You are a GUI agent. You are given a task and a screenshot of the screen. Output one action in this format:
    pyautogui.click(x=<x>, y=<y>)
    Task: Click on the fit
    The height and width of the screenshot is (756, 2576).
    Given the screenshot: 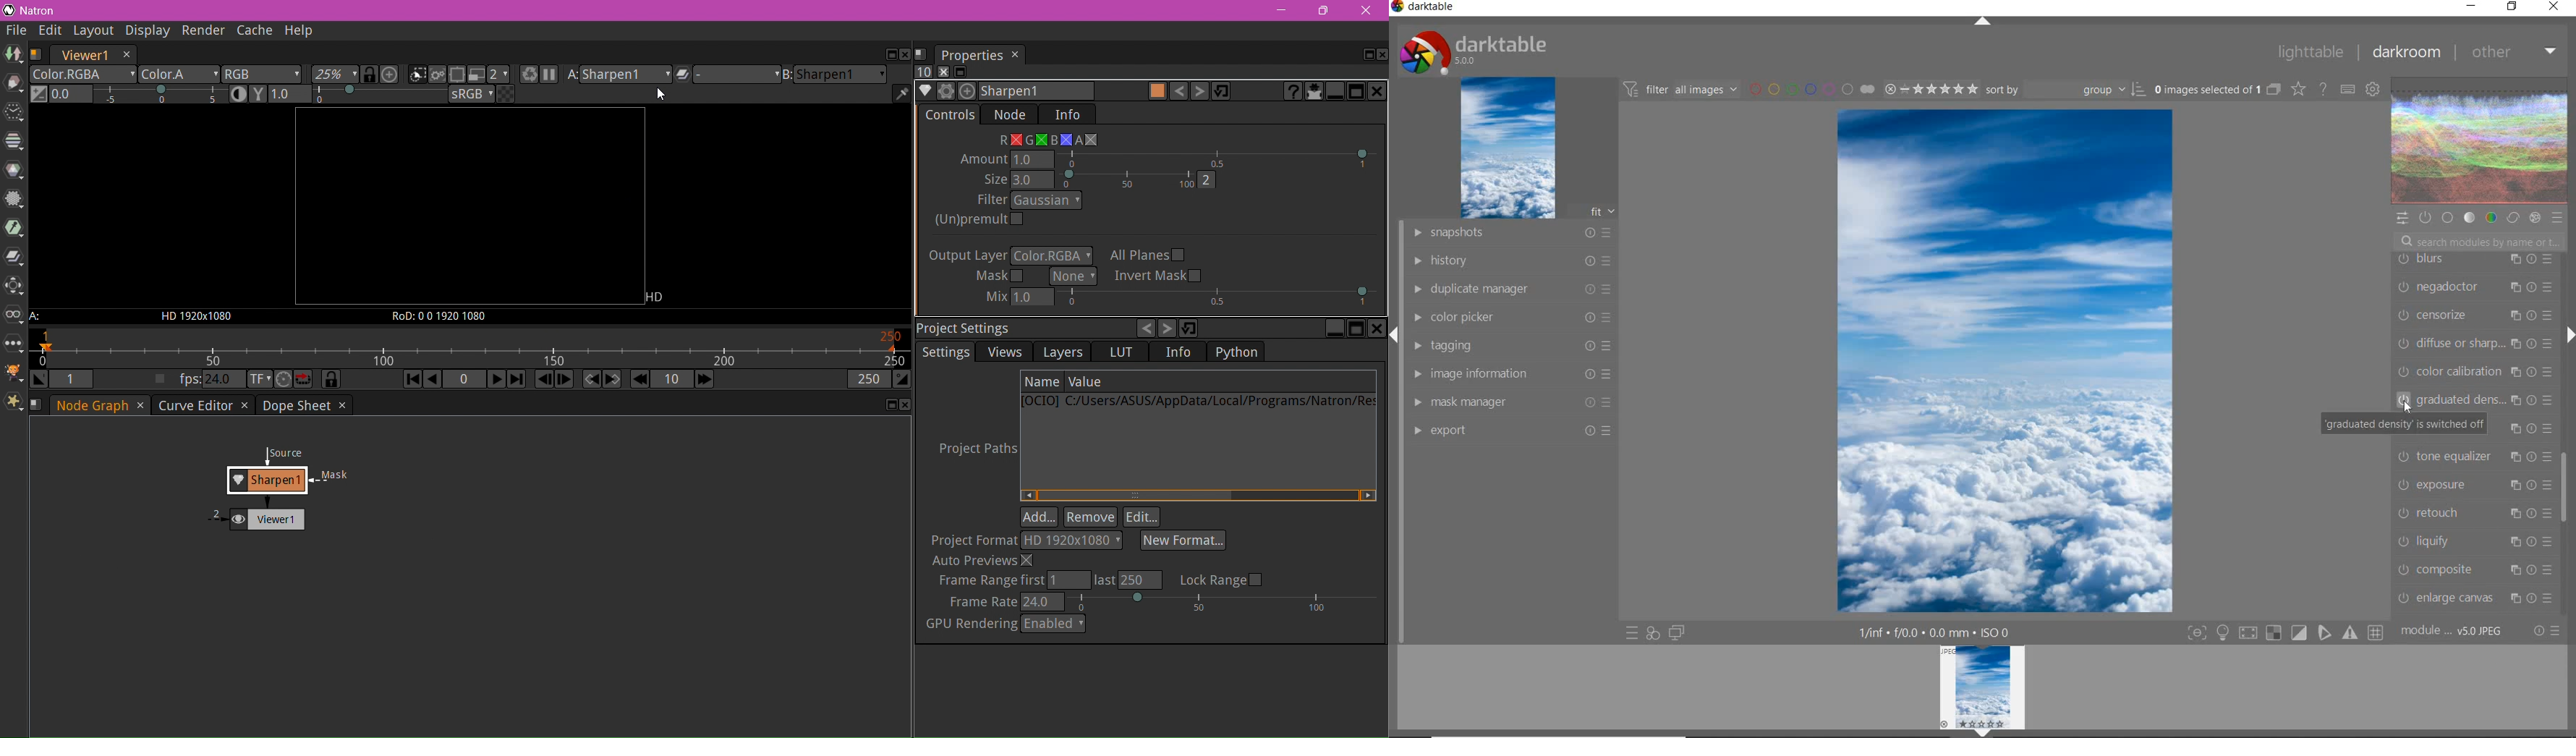 What is the action you would take?
    pyautogui.click(x=1594, y=212)
    